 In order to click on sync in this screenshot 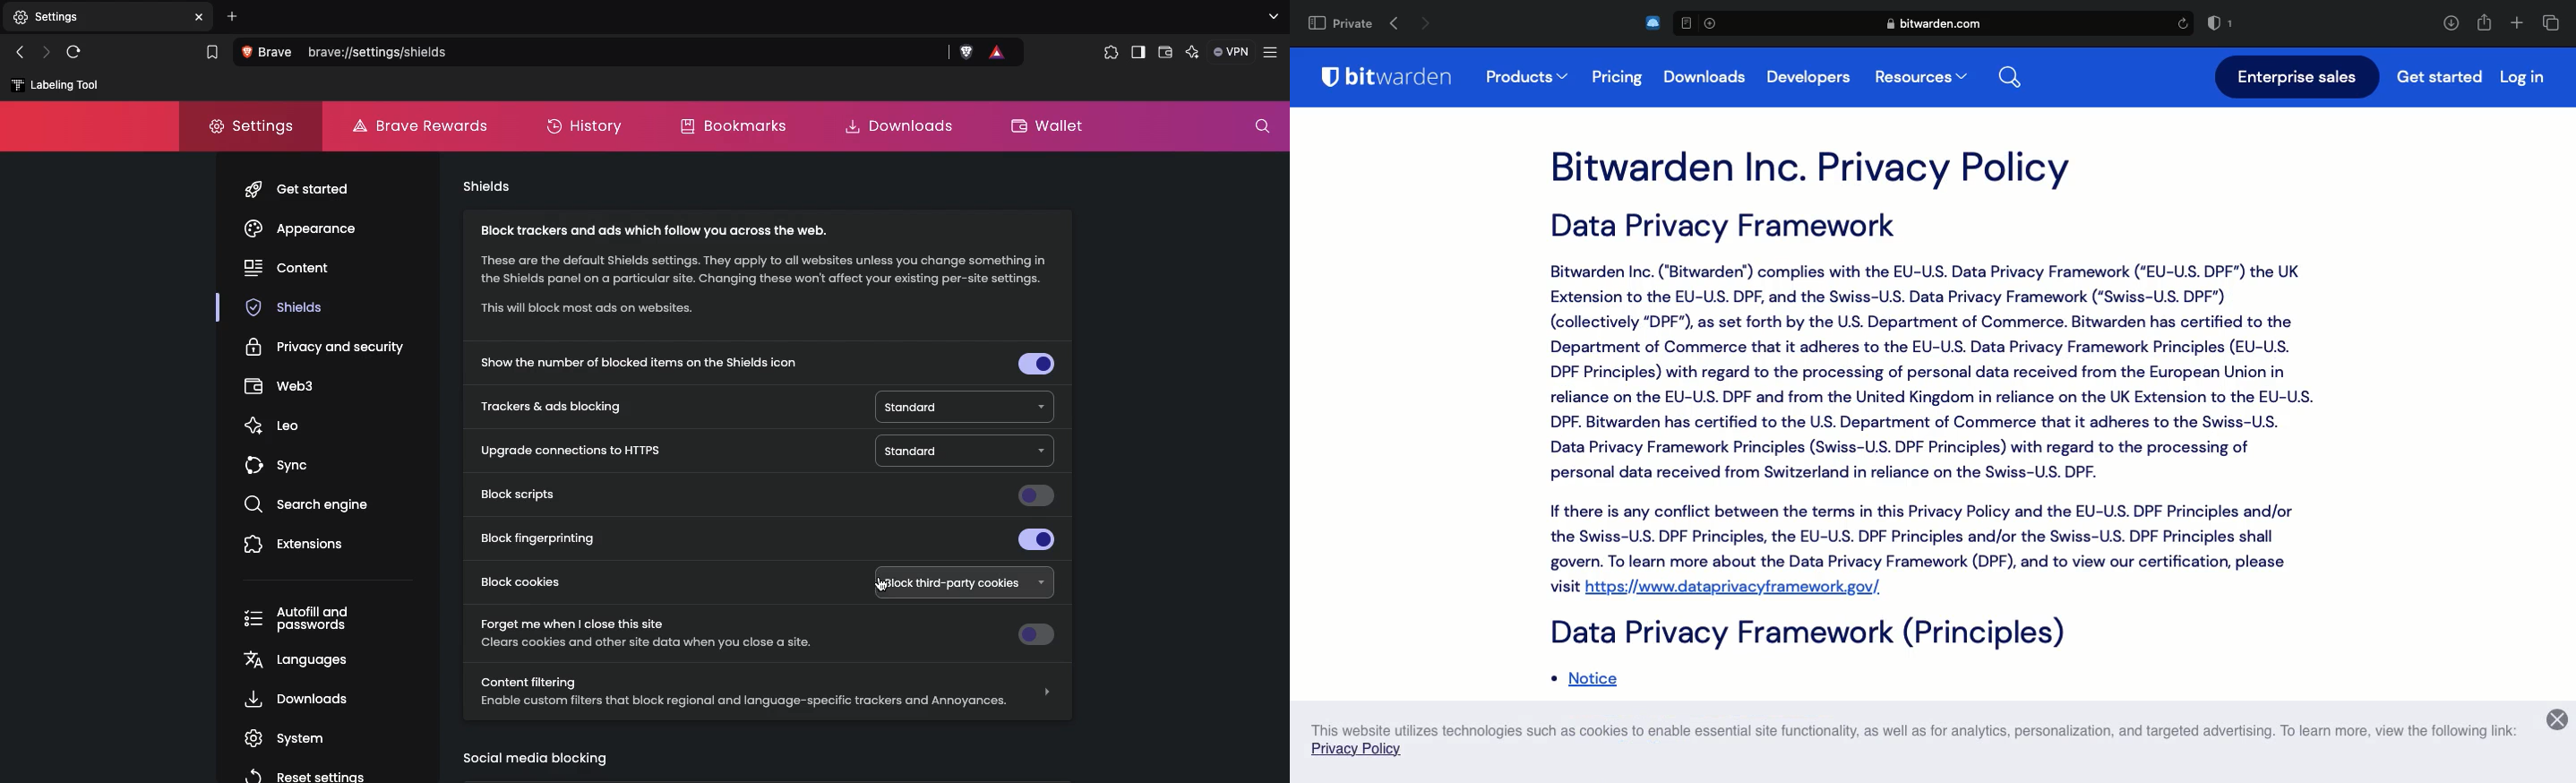, I will do `click(279, 469)`.